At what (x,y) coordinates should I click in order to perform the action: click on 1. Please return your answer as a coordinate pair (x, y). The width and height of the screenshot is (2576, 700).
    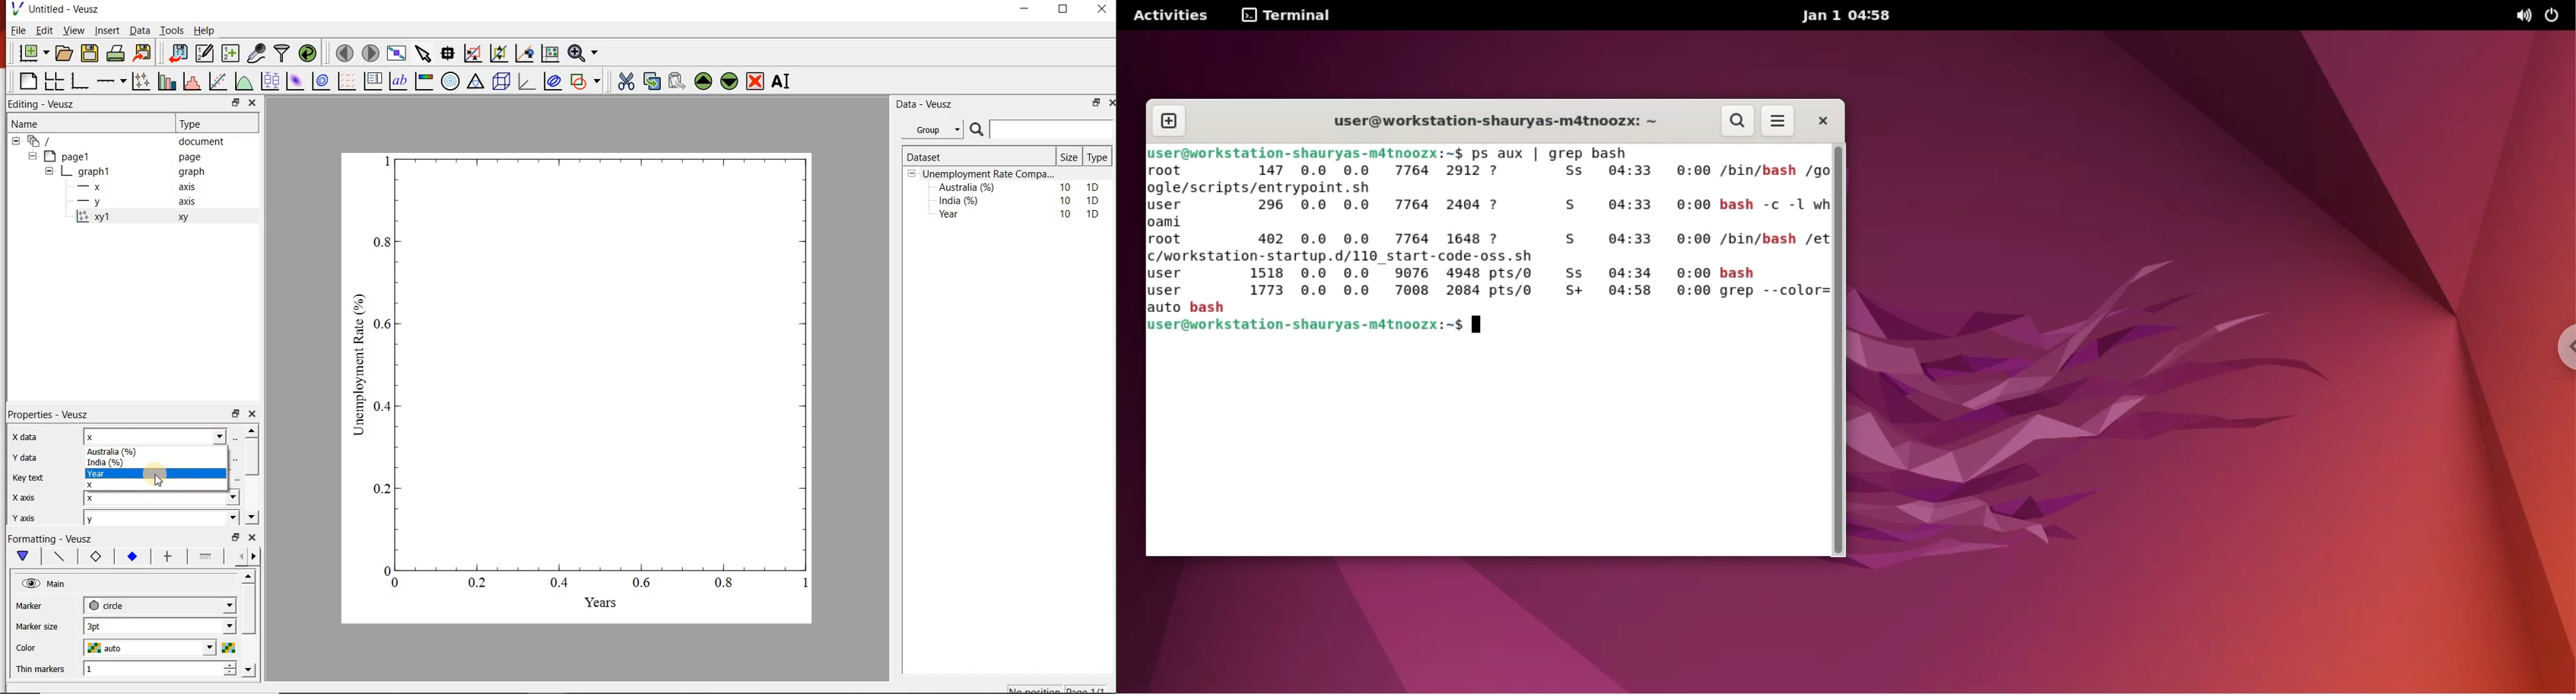
    Looking at the image, I should click on (149, 669).